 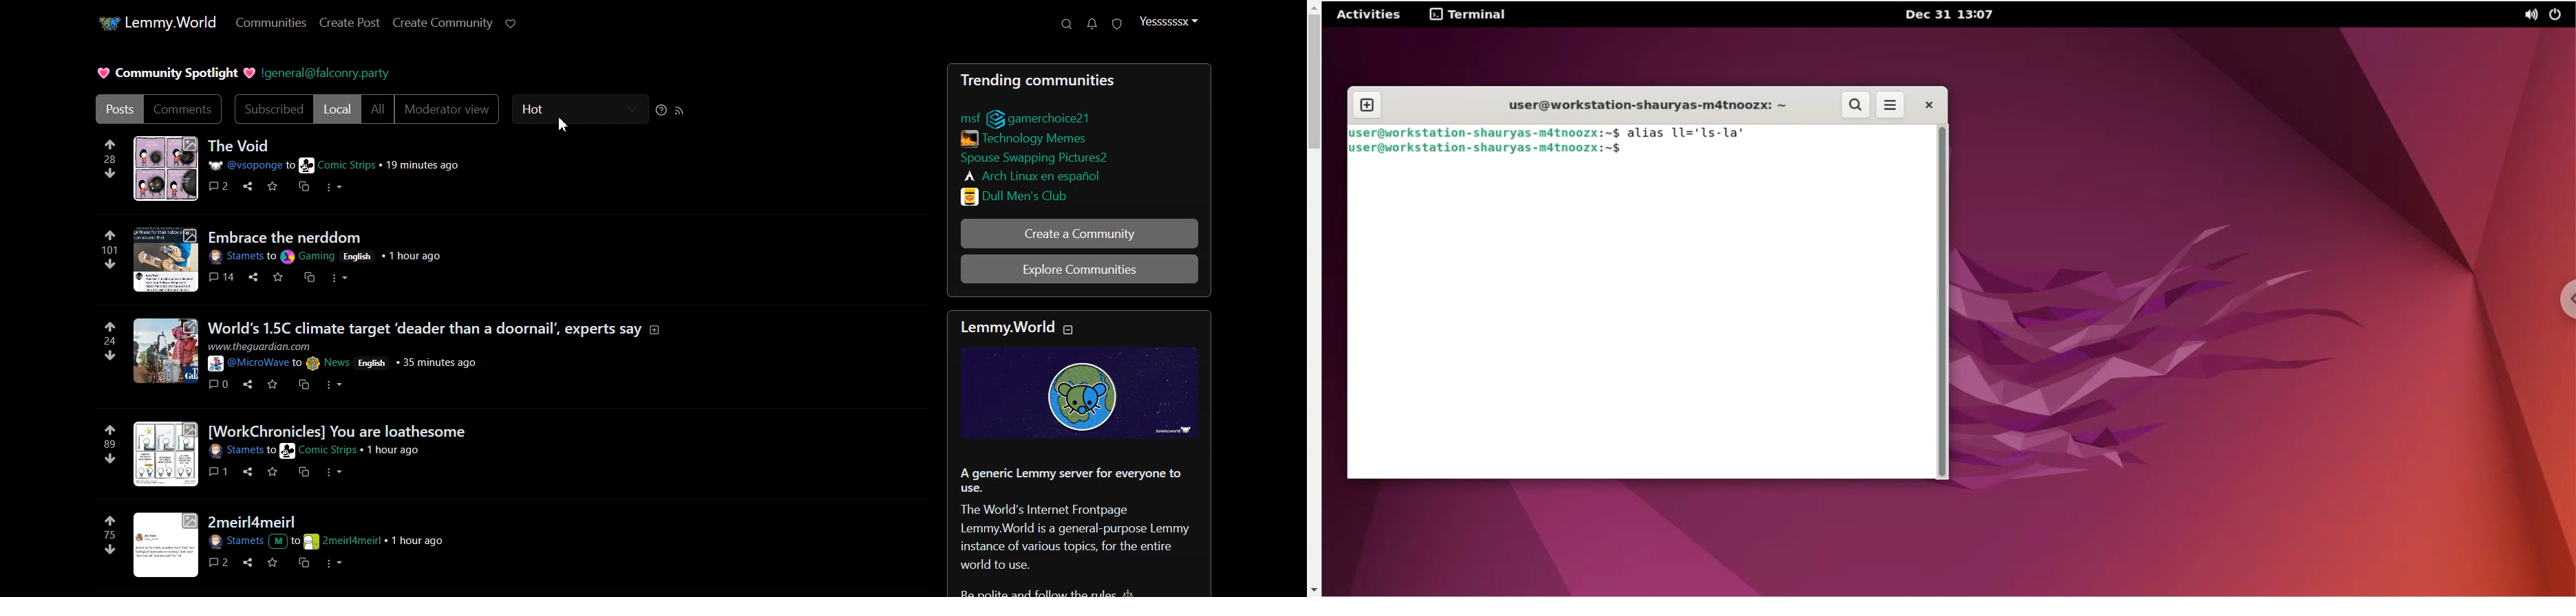 I want to click on 101, so click(x=109, y=249).